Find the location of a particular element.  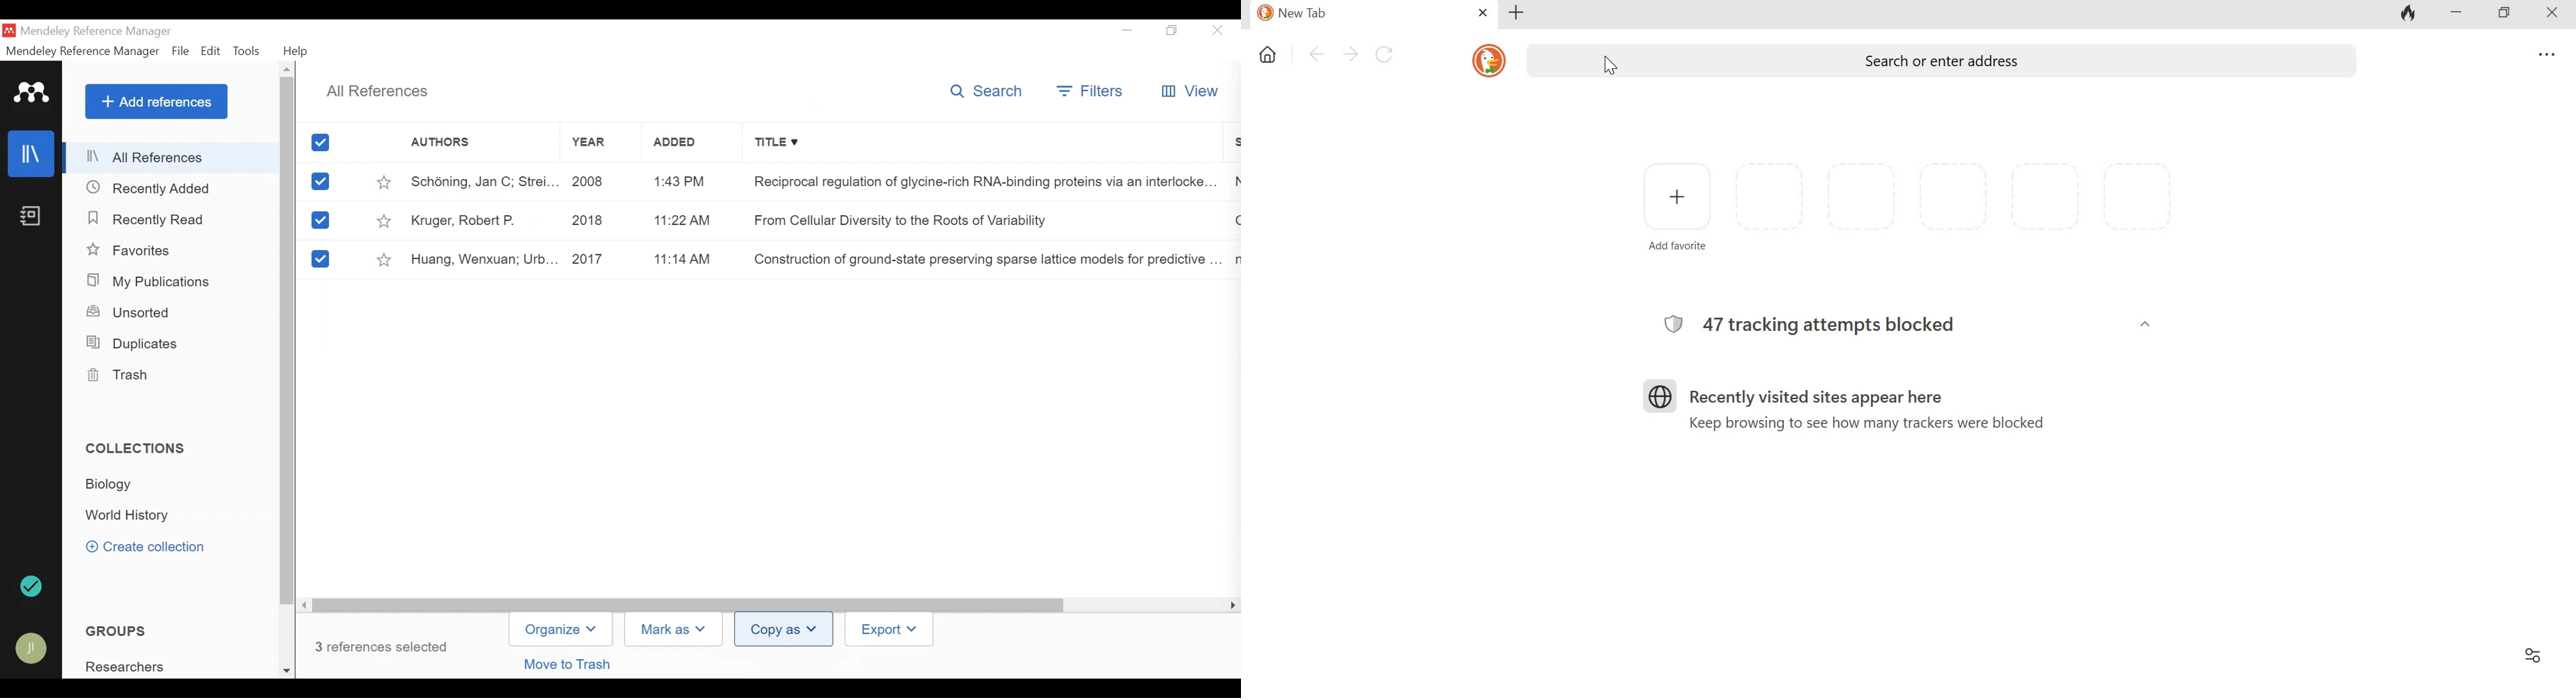

Copy As is located at coordinates (785, 629).